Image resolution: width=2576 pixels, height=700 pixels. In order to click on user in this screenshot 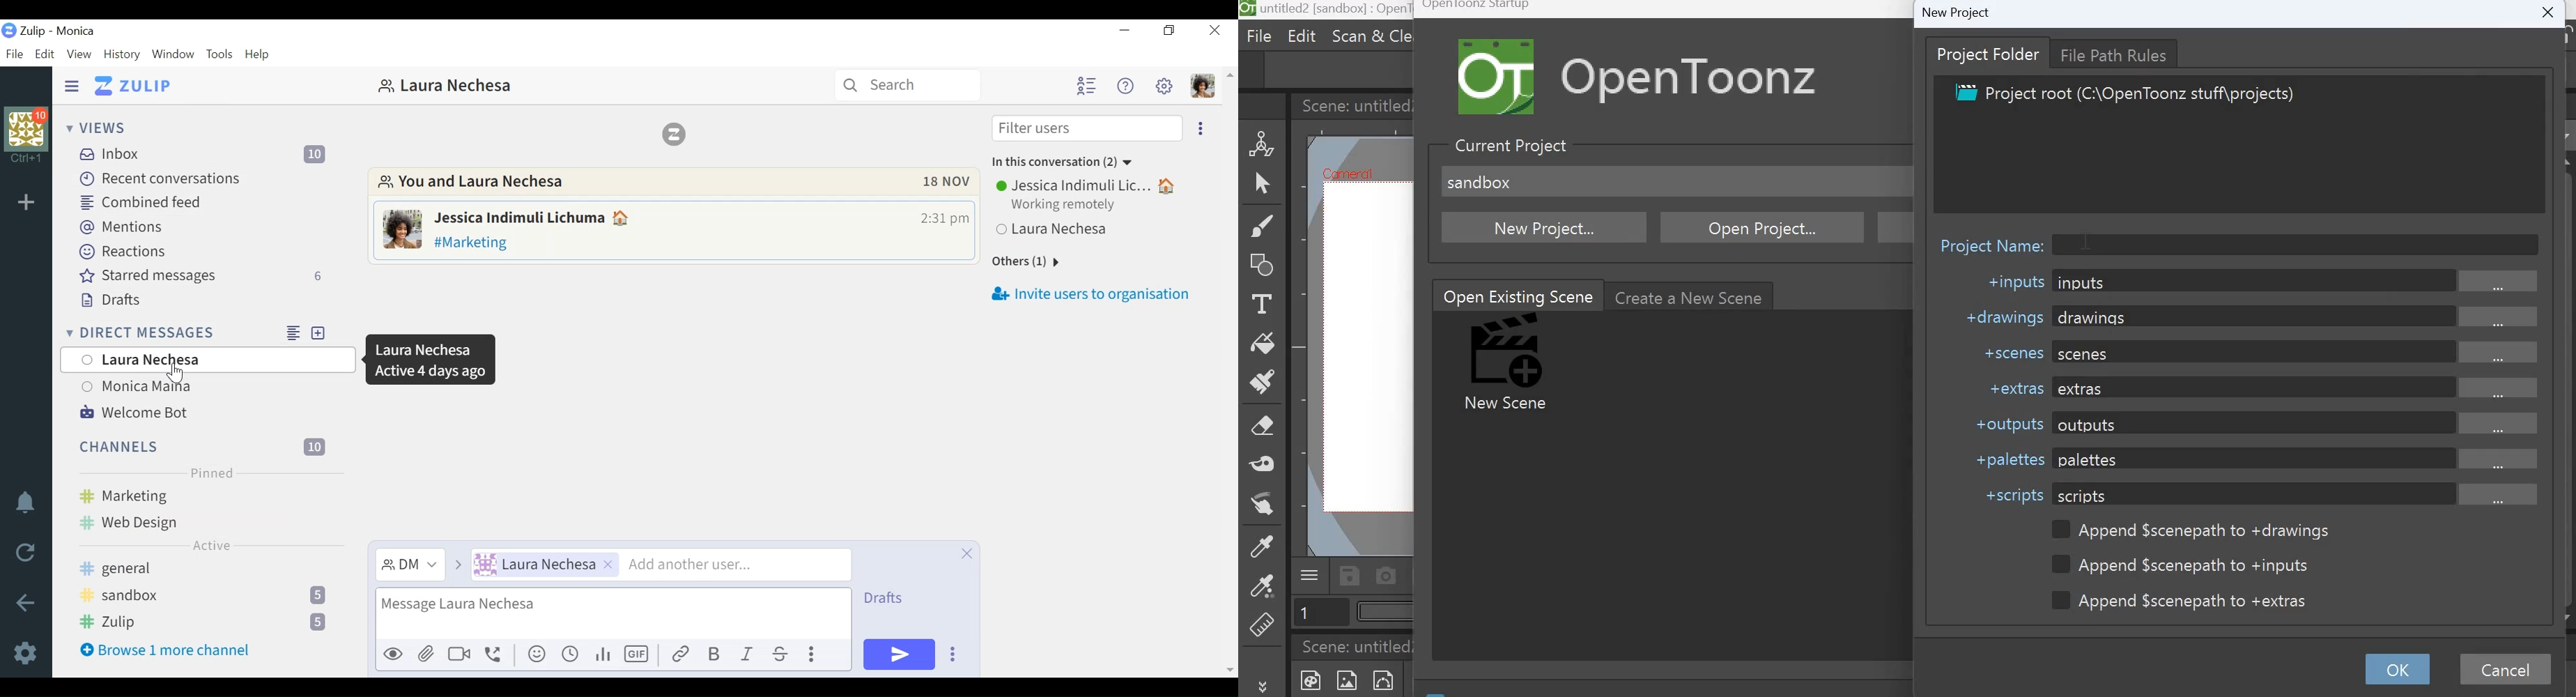, I will do `click(545, 566)`.